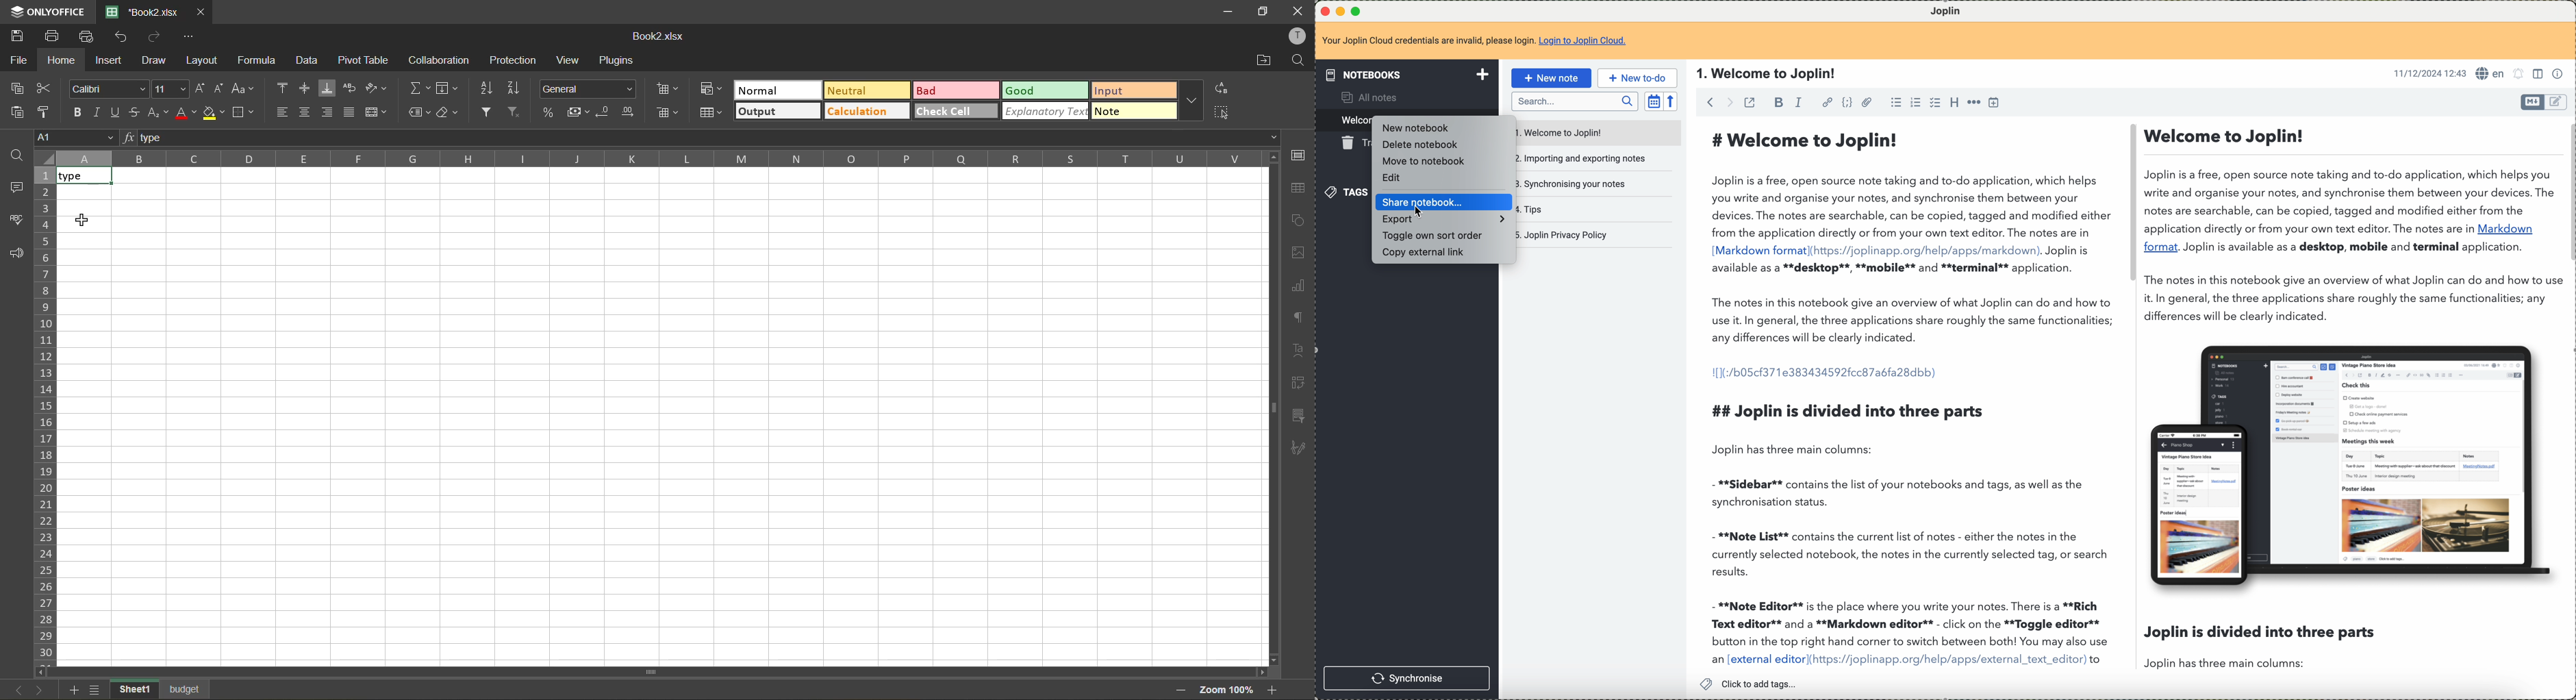 This screenshot has width=2576, height=700. What do you see at coordinates (78, 111) in the screenshot?
I see `bold` at bounding box center [78, 111].